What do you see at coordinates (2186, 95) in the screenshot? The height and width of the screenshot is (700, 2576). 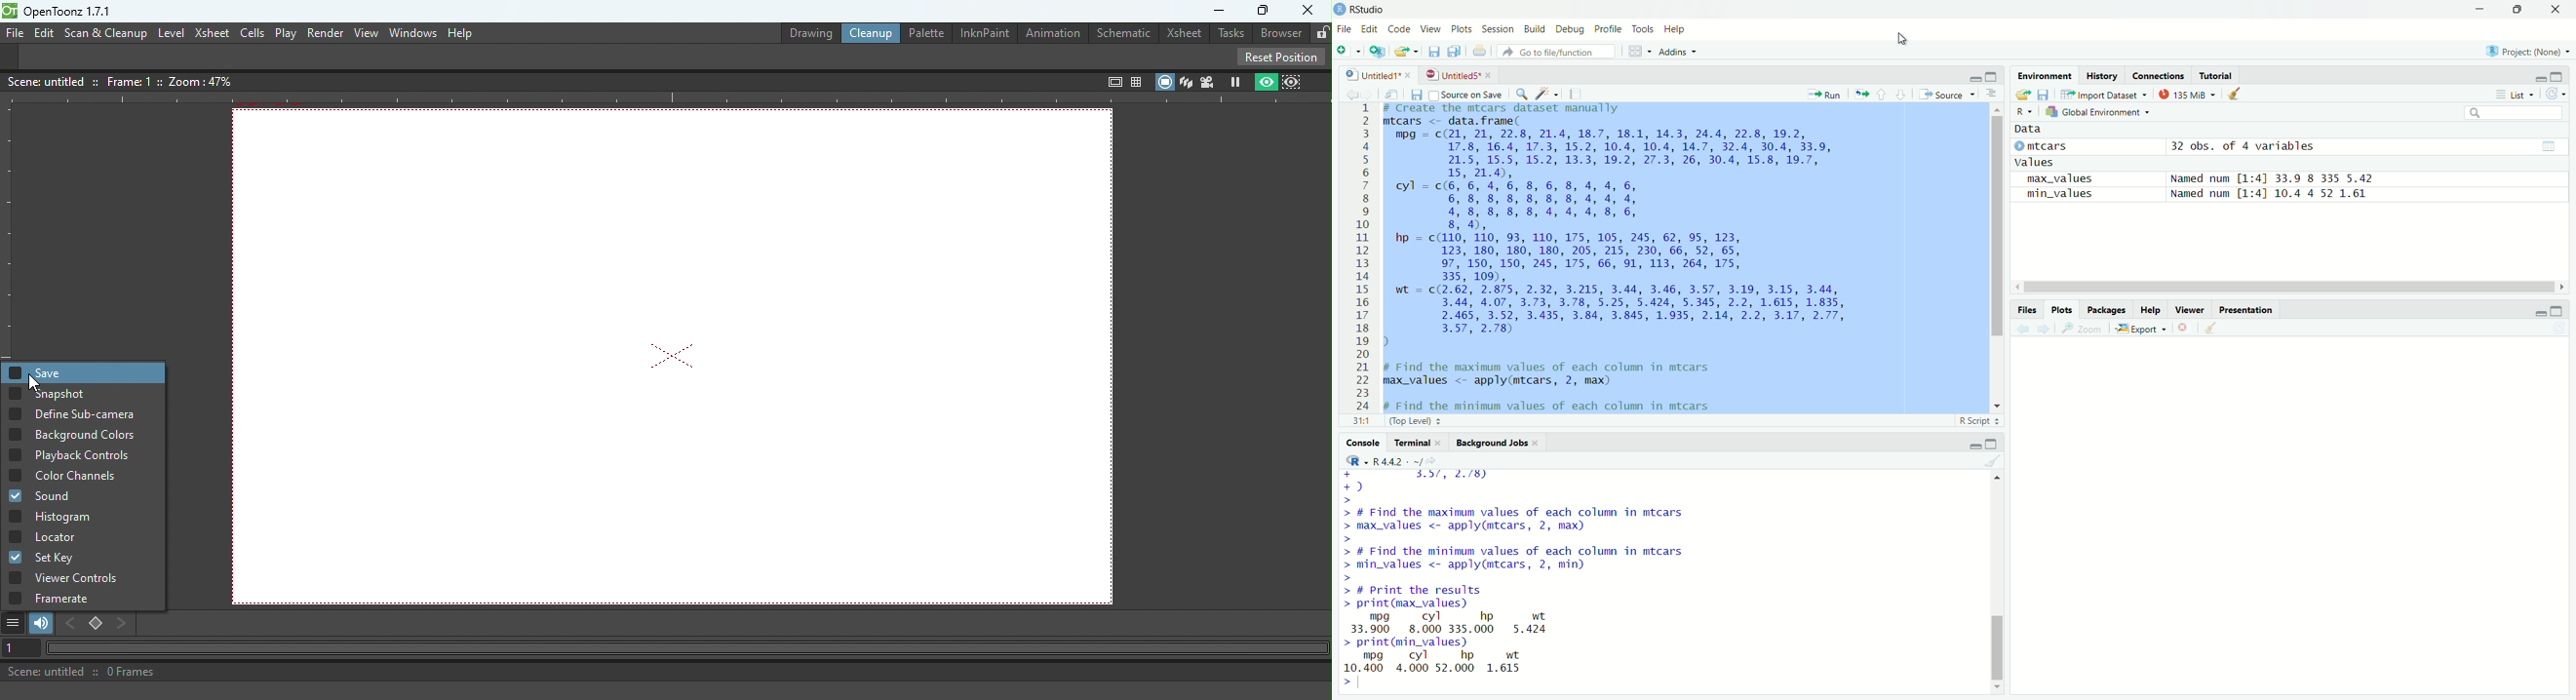 I see `134 MIB ~` at bounding box center [2186, 95].